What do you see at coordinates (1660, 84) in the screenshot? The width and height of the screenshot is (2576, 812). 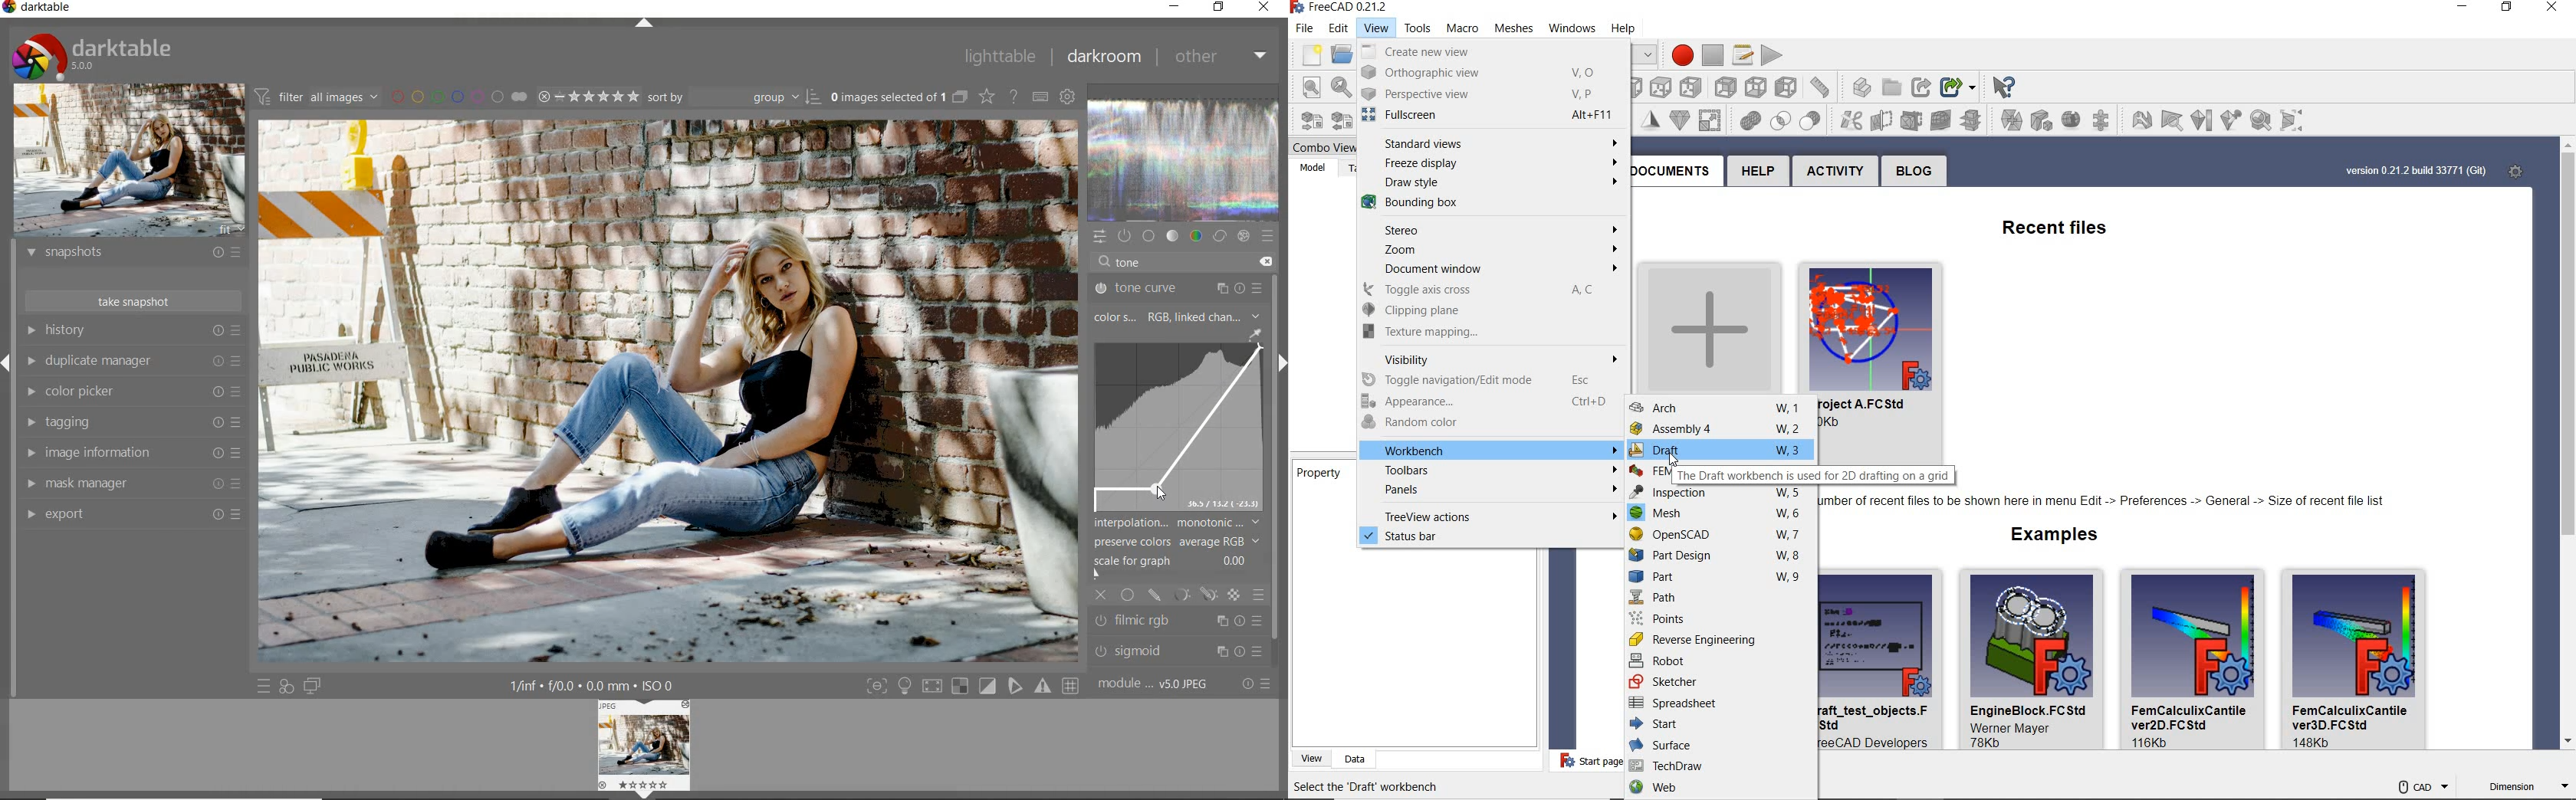 I see `right` at bounding box center [1660, 84].